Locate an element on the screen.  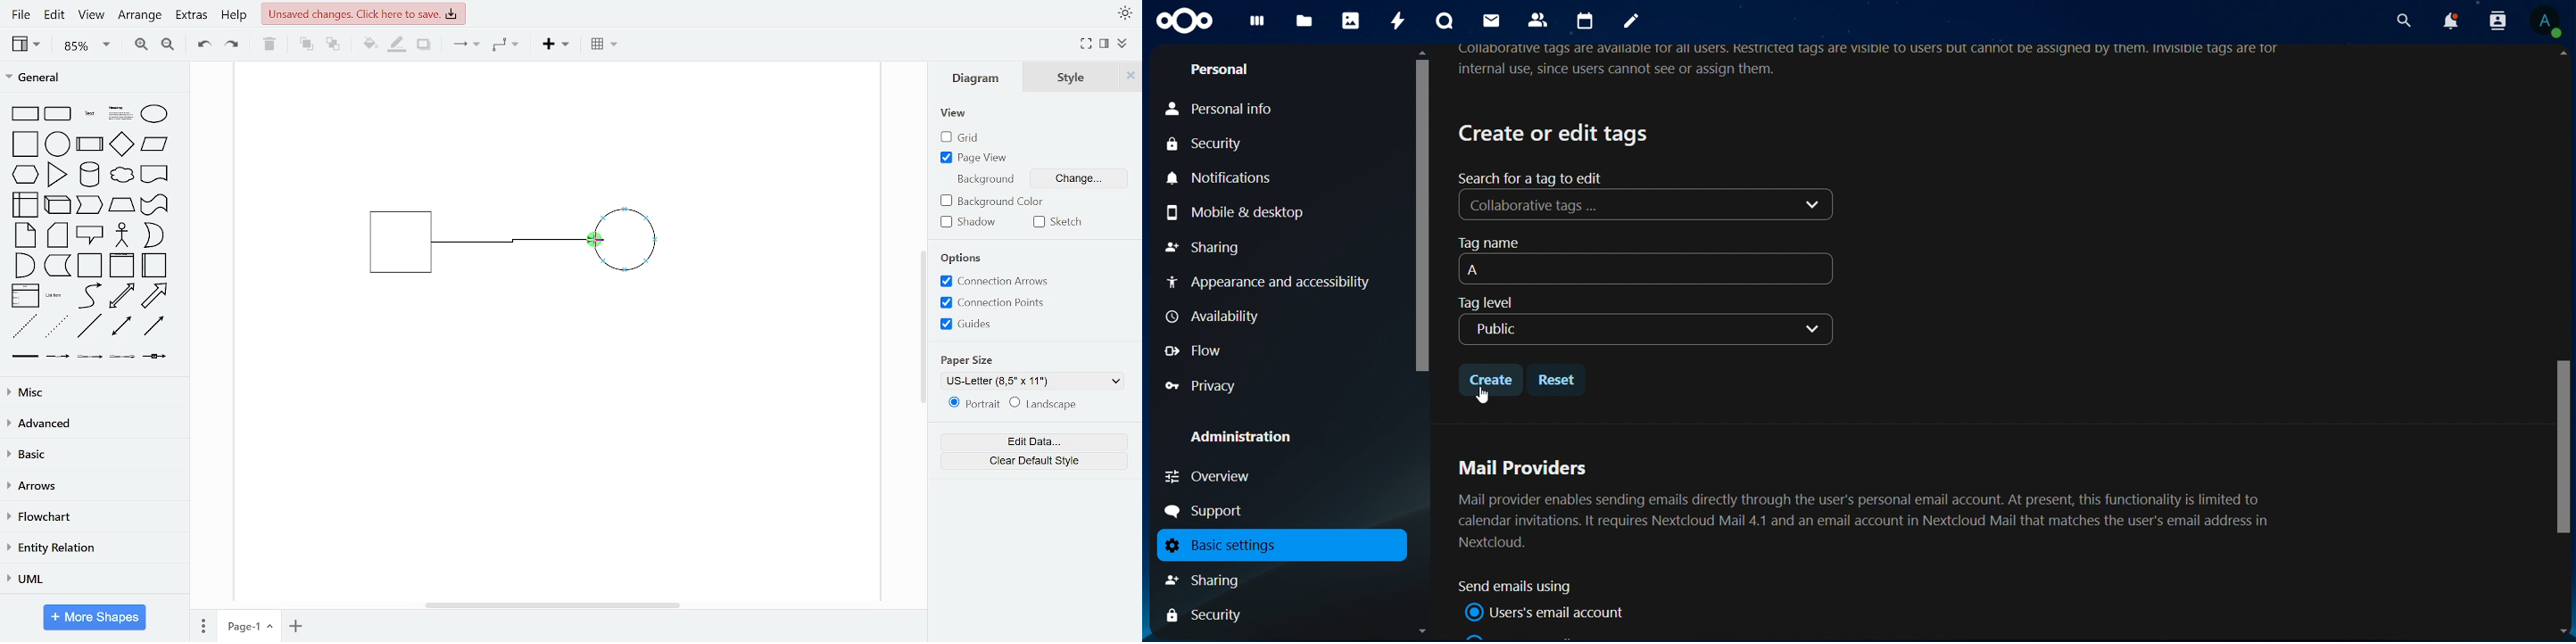
text is located at coordinates (91, 115).